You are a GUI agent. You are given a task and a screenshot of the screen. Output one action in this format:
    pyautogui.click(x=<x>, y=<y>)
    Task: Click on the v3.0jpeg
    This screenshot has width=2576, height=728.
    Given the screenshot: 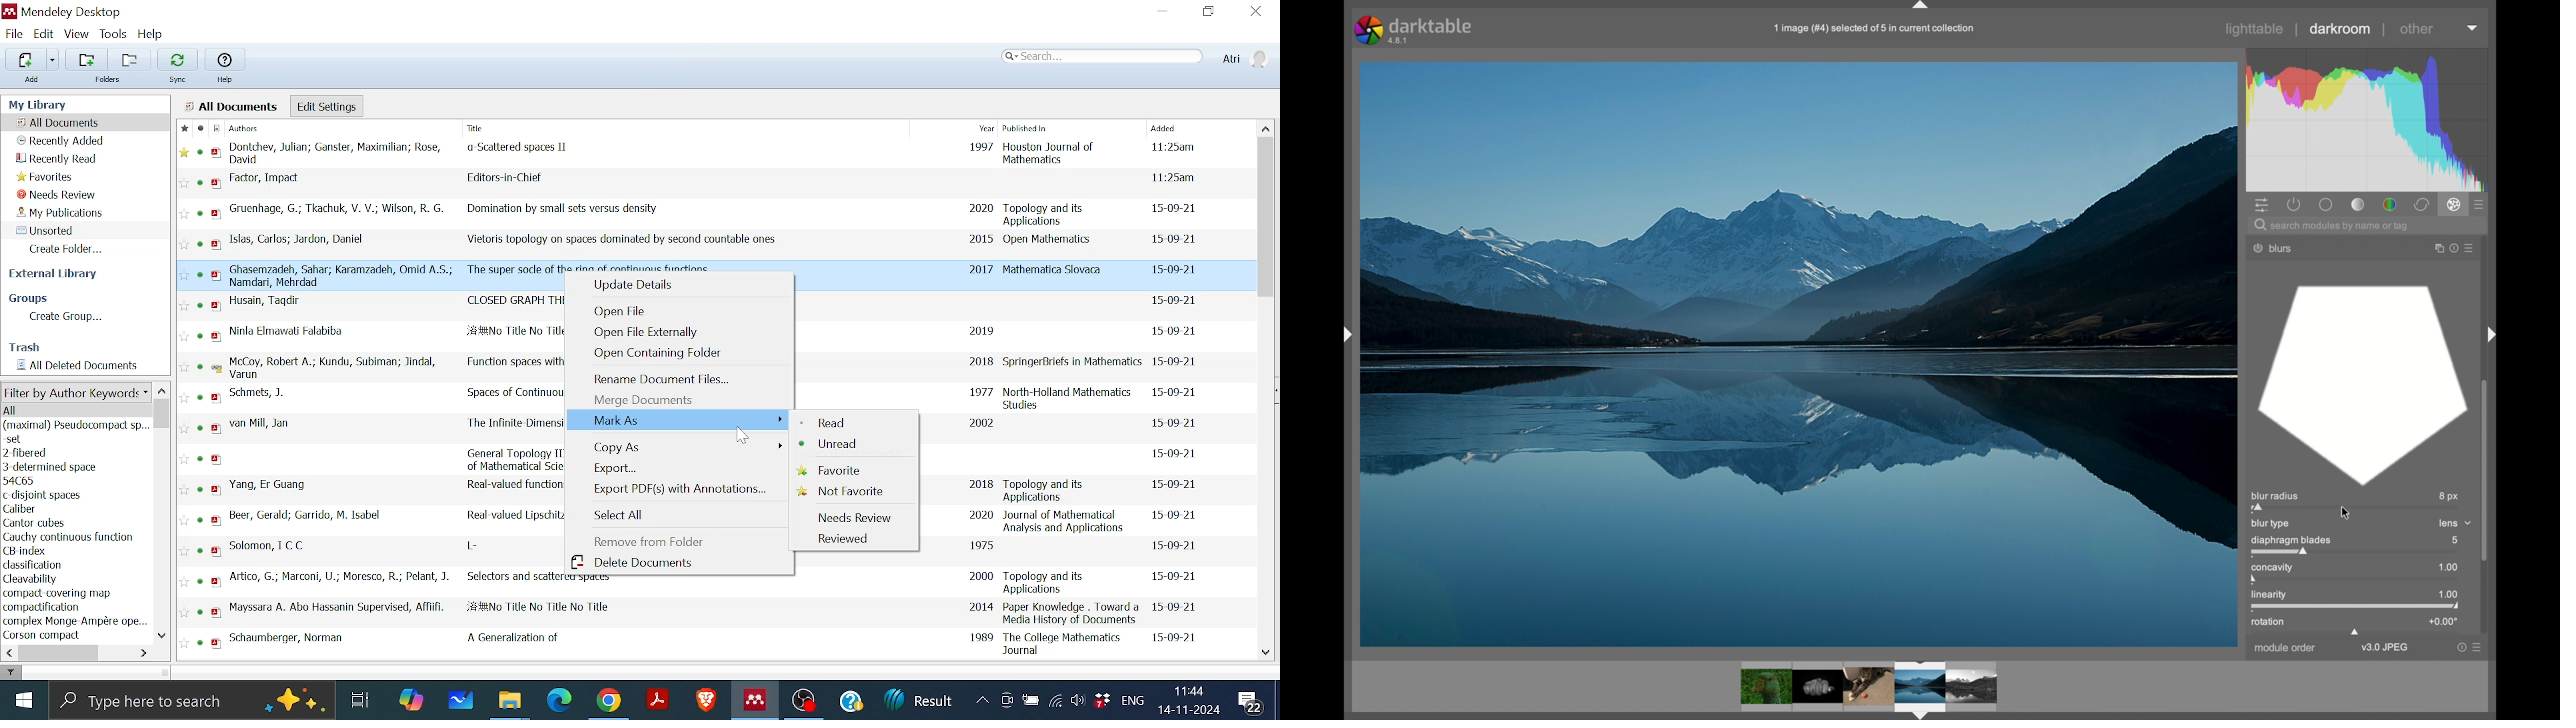 What is the action you would take?
    pyautogui.click(x=2384, y=647)
    